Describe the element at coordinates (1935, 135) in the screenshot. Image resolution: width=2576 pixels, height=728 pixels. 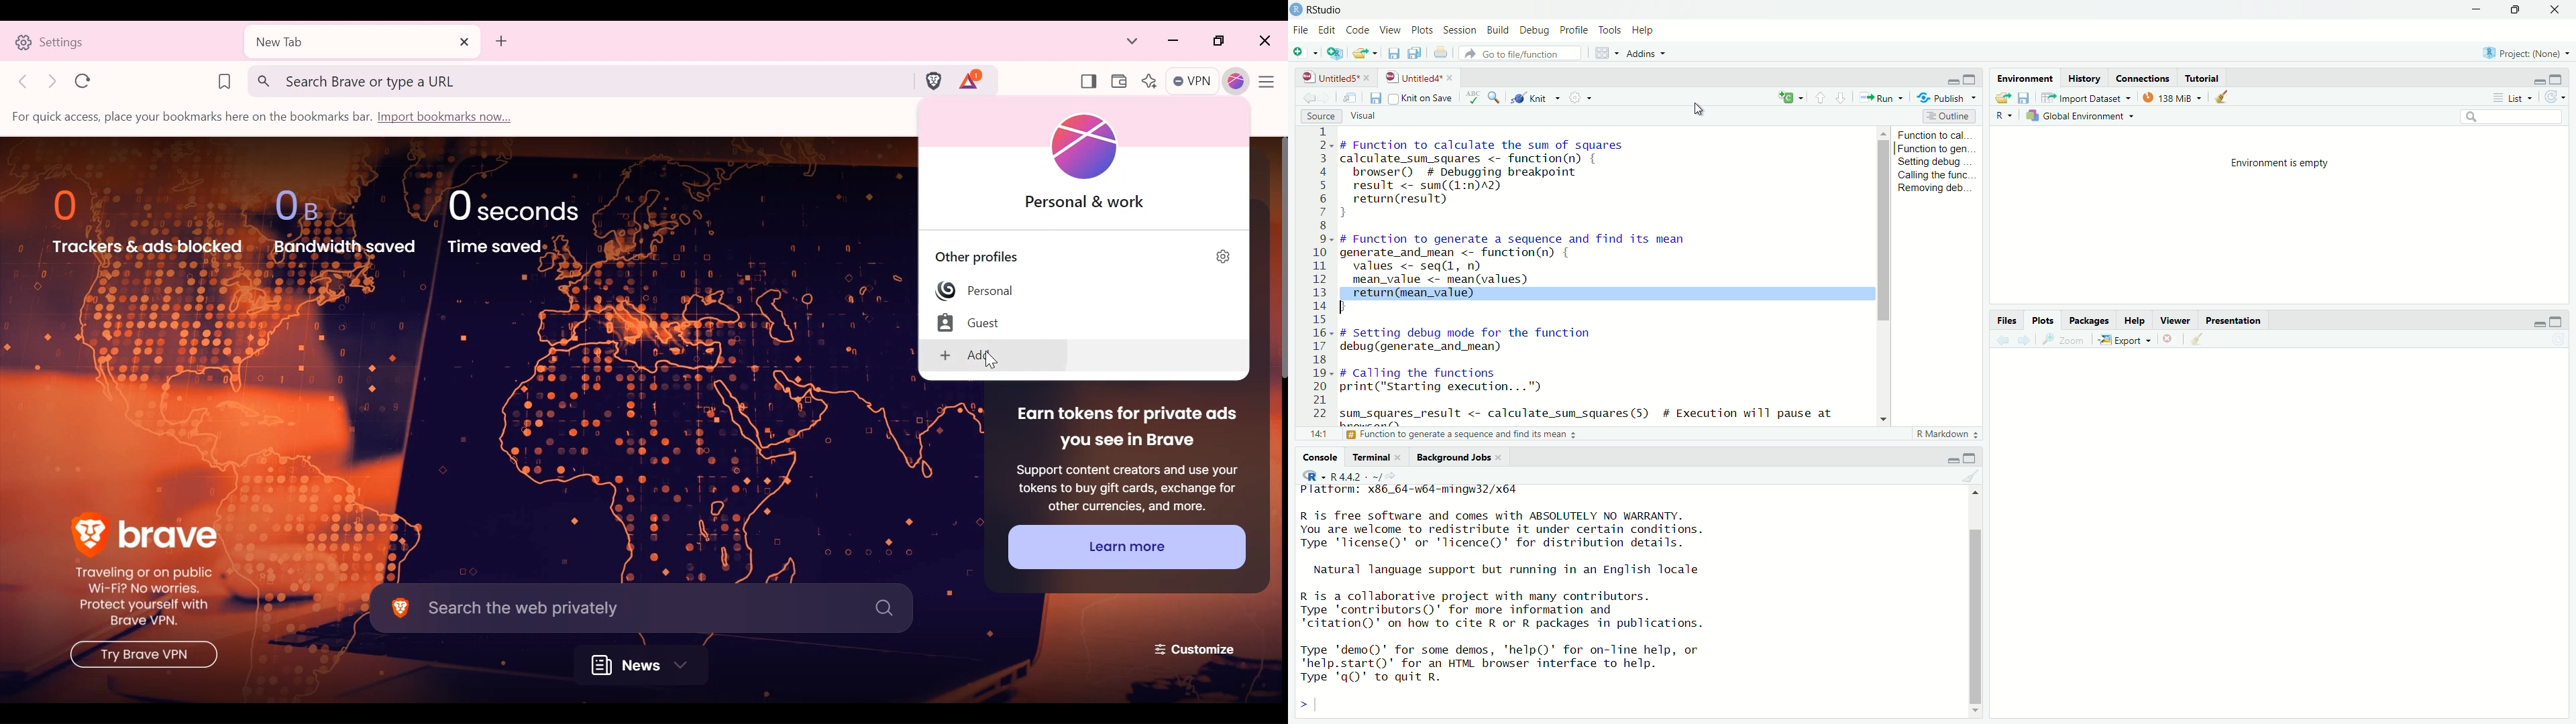
I see `function to cal...` at that location.